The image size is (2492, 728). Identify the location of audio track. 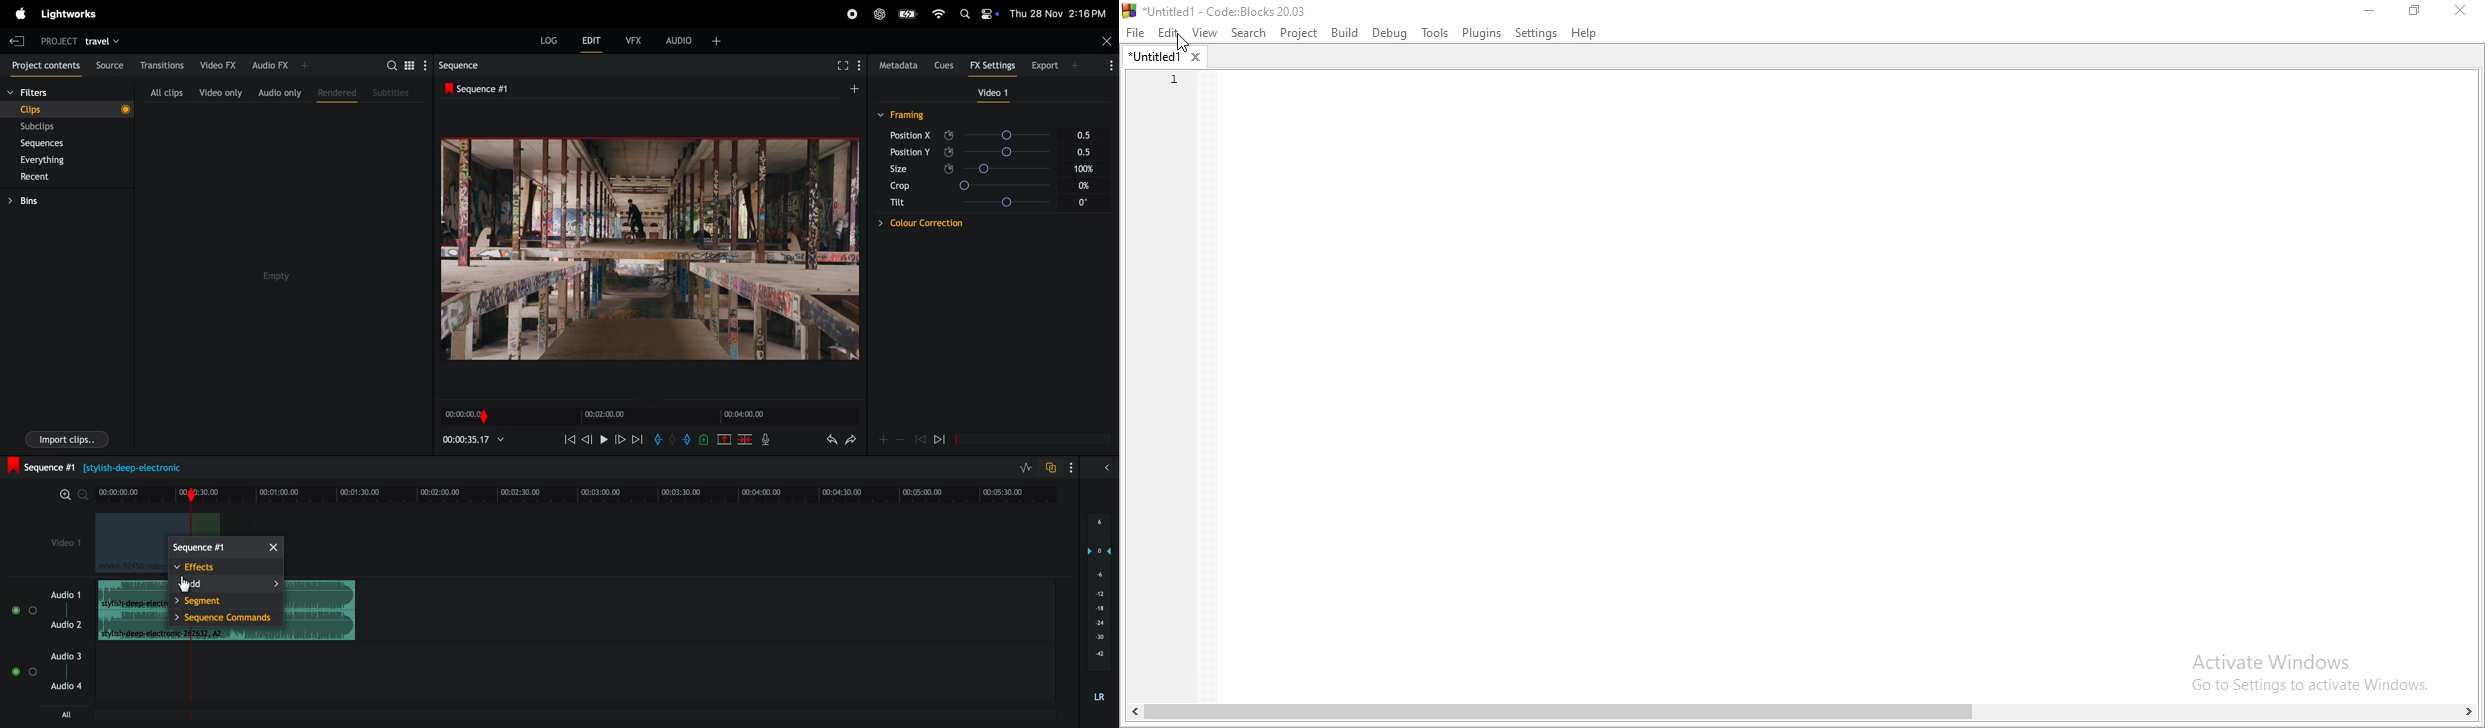
(130, 610).